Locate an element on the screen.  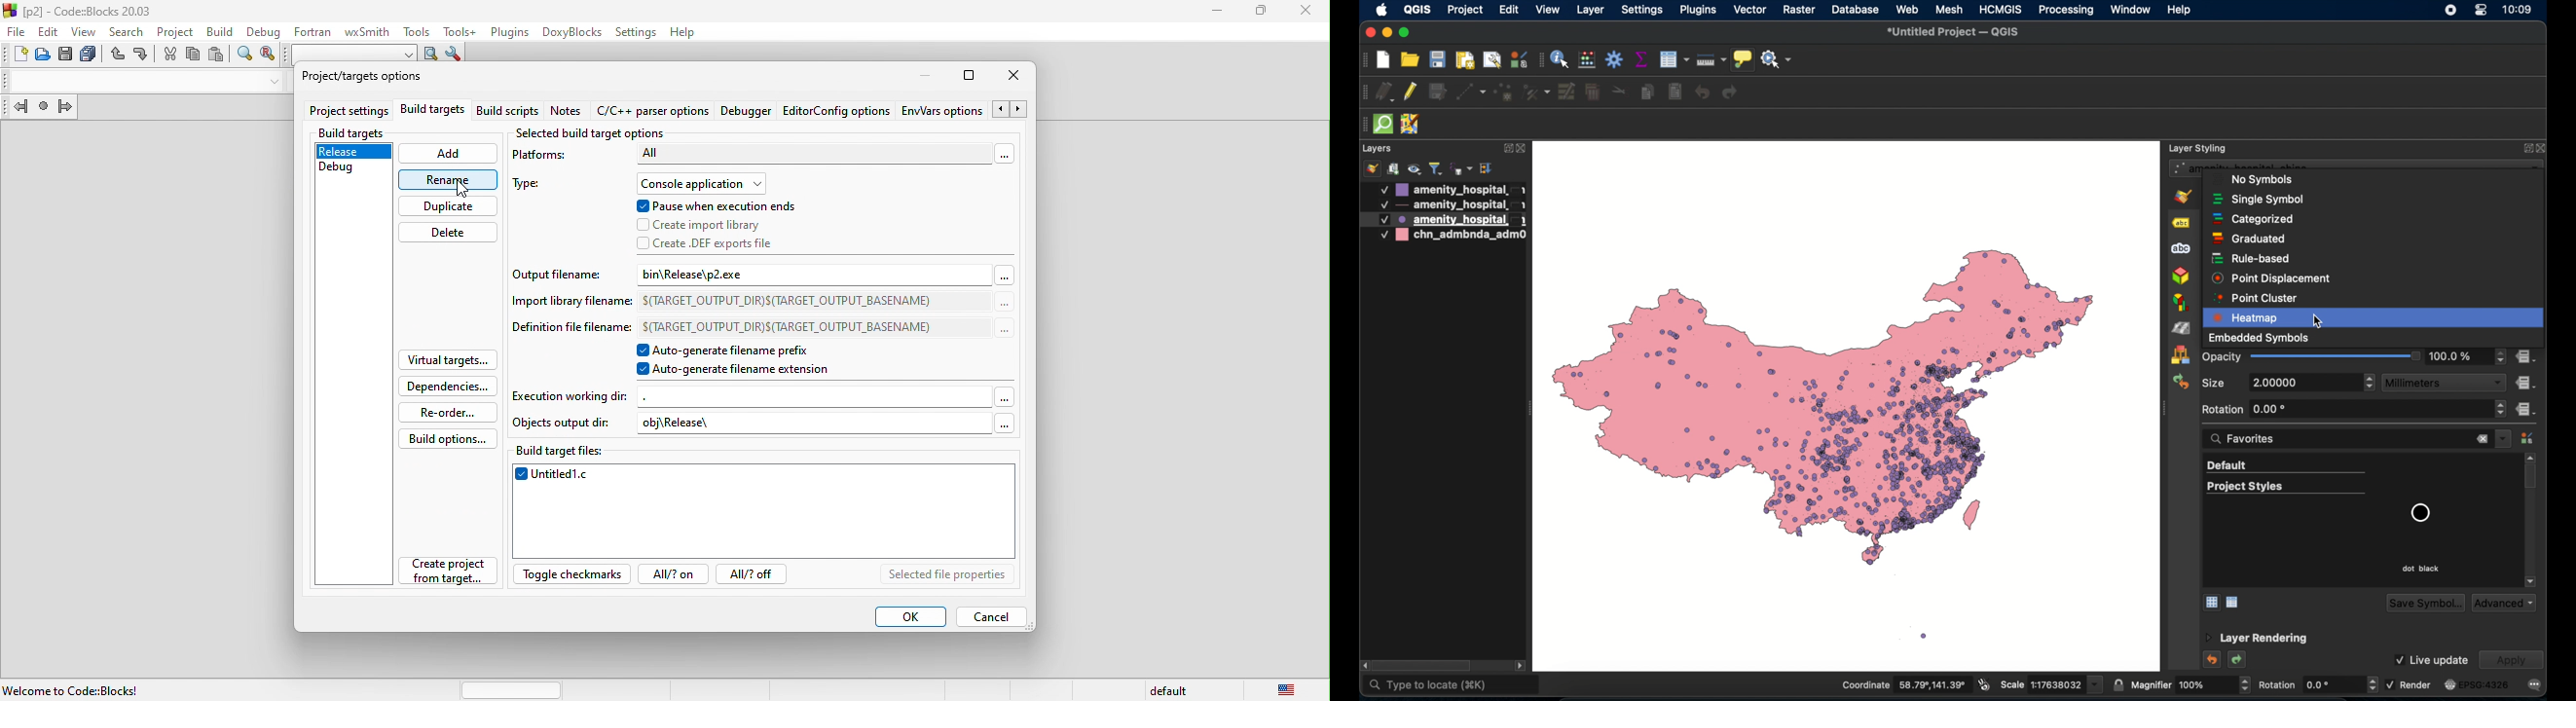
open project is located at coordinates (1409, 60).